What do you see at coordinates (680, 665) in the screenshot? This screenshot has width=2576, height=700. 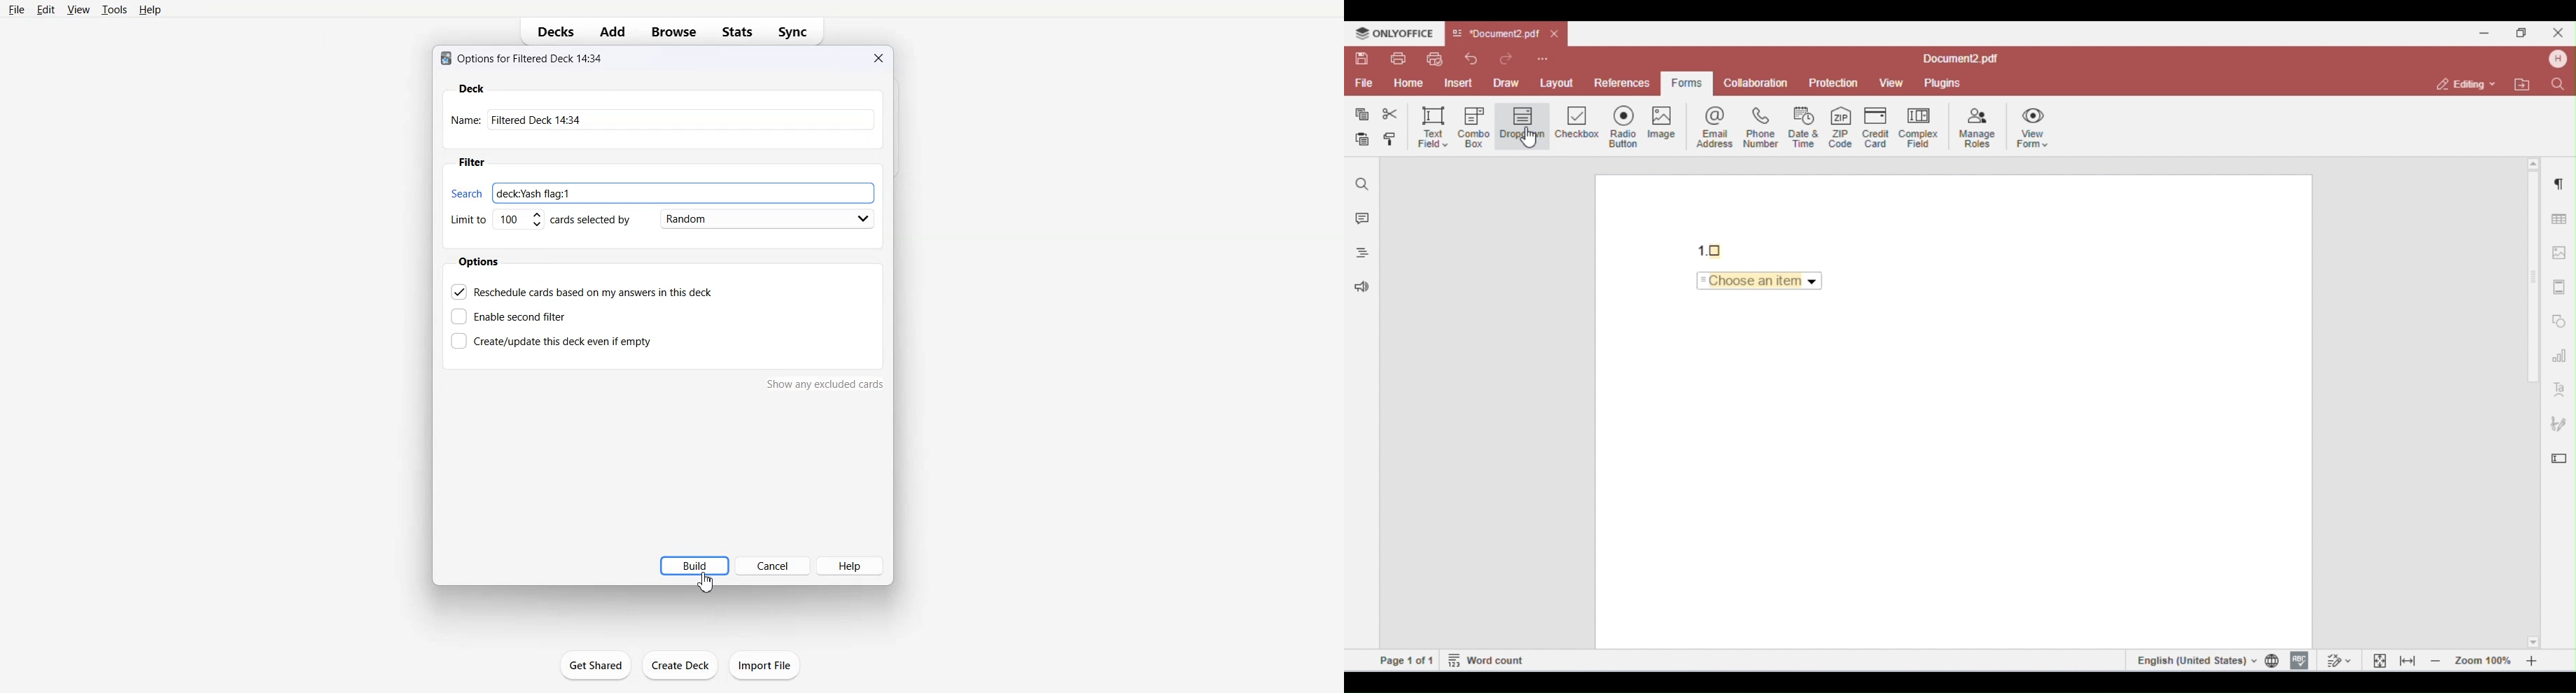 I see `Create Deck` at bounding box center [680, 665].